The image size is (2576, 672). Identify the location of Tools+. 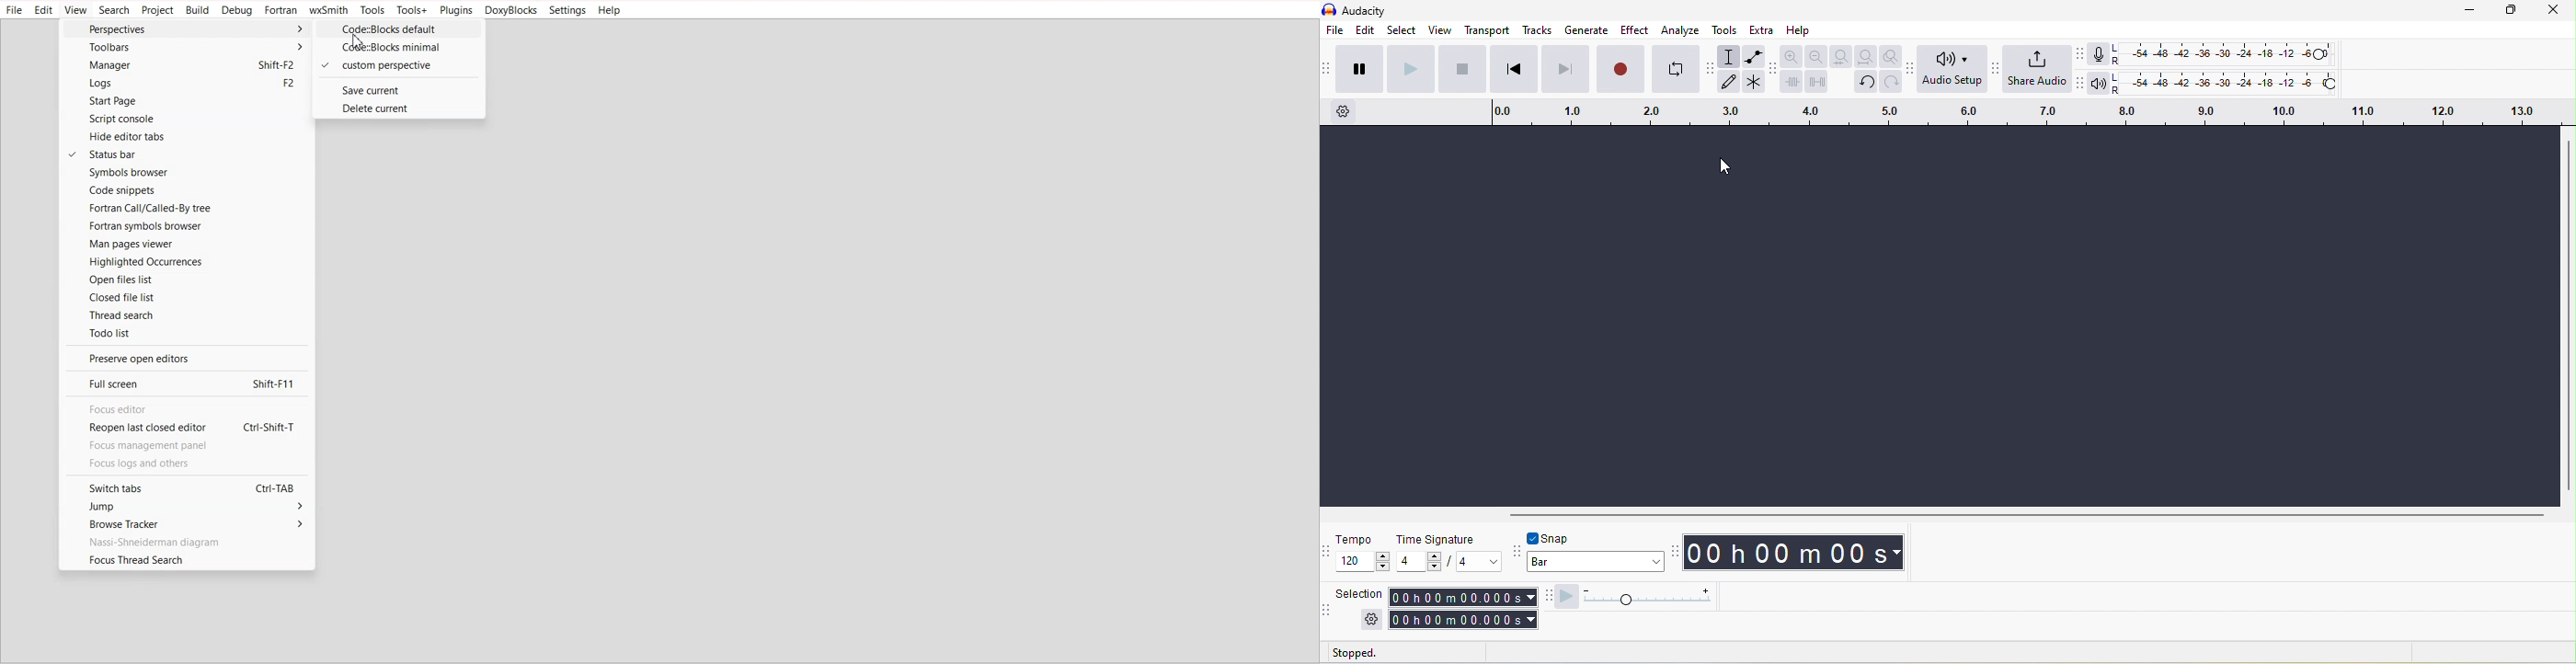
(412, 10).